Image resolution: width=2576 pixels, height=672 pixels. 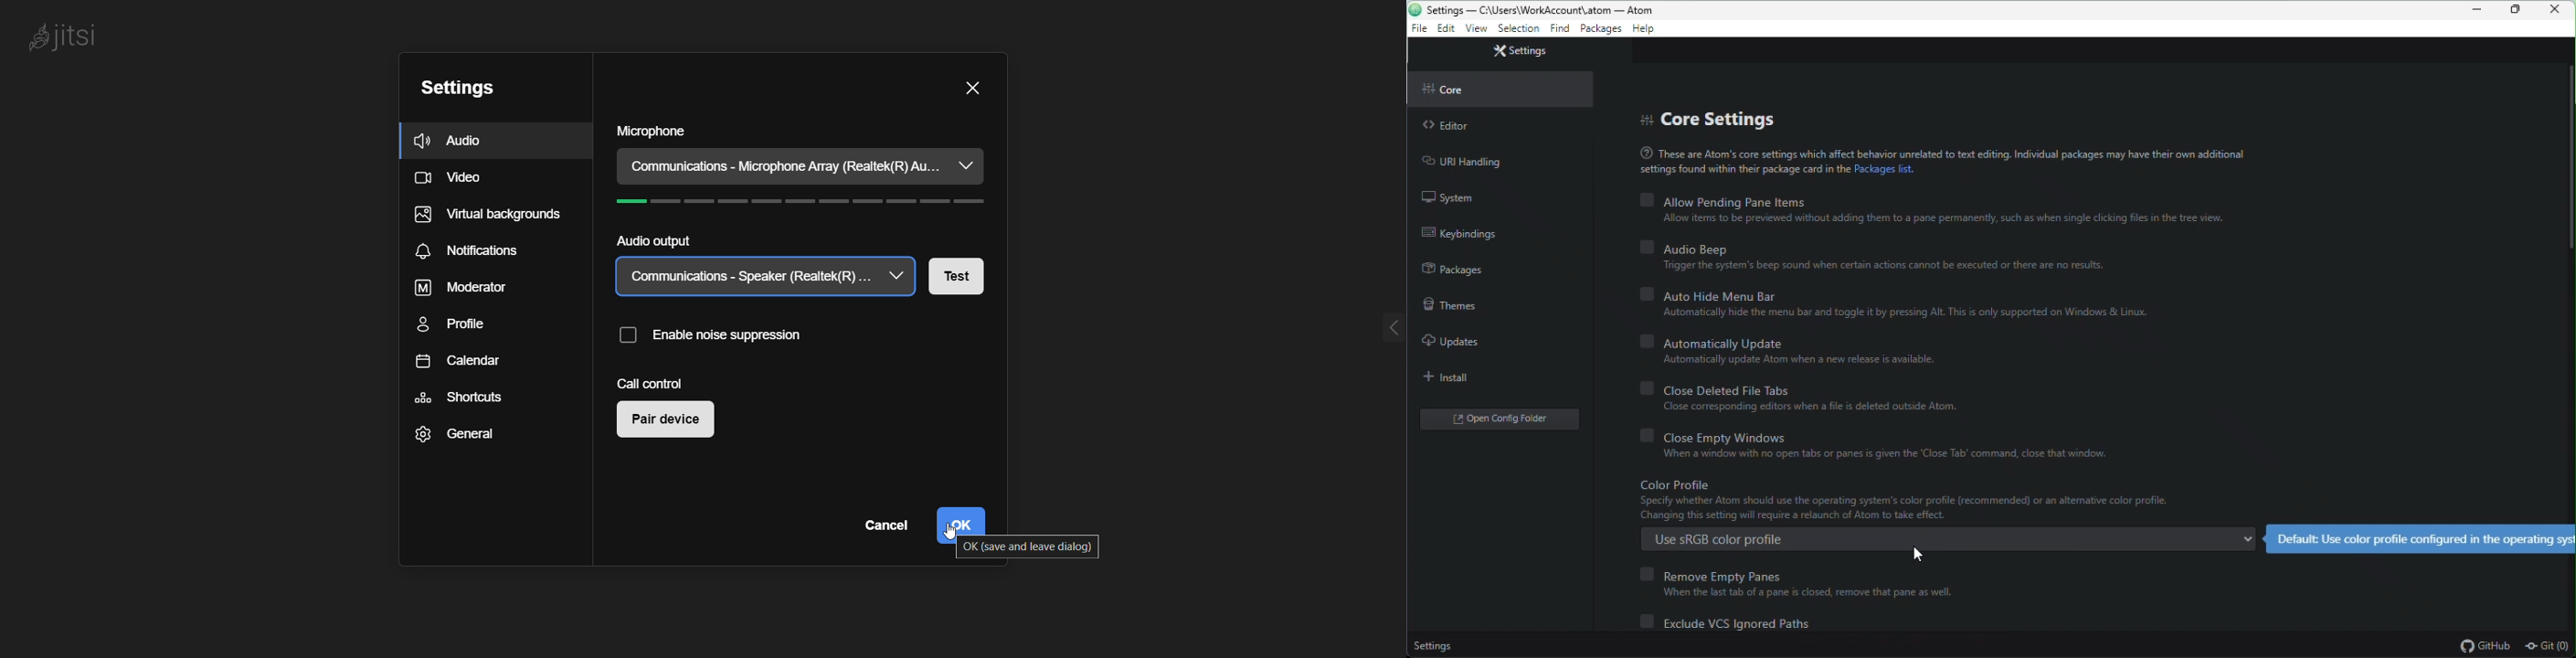 I want to click on audio output, so click(x=651, y=242).